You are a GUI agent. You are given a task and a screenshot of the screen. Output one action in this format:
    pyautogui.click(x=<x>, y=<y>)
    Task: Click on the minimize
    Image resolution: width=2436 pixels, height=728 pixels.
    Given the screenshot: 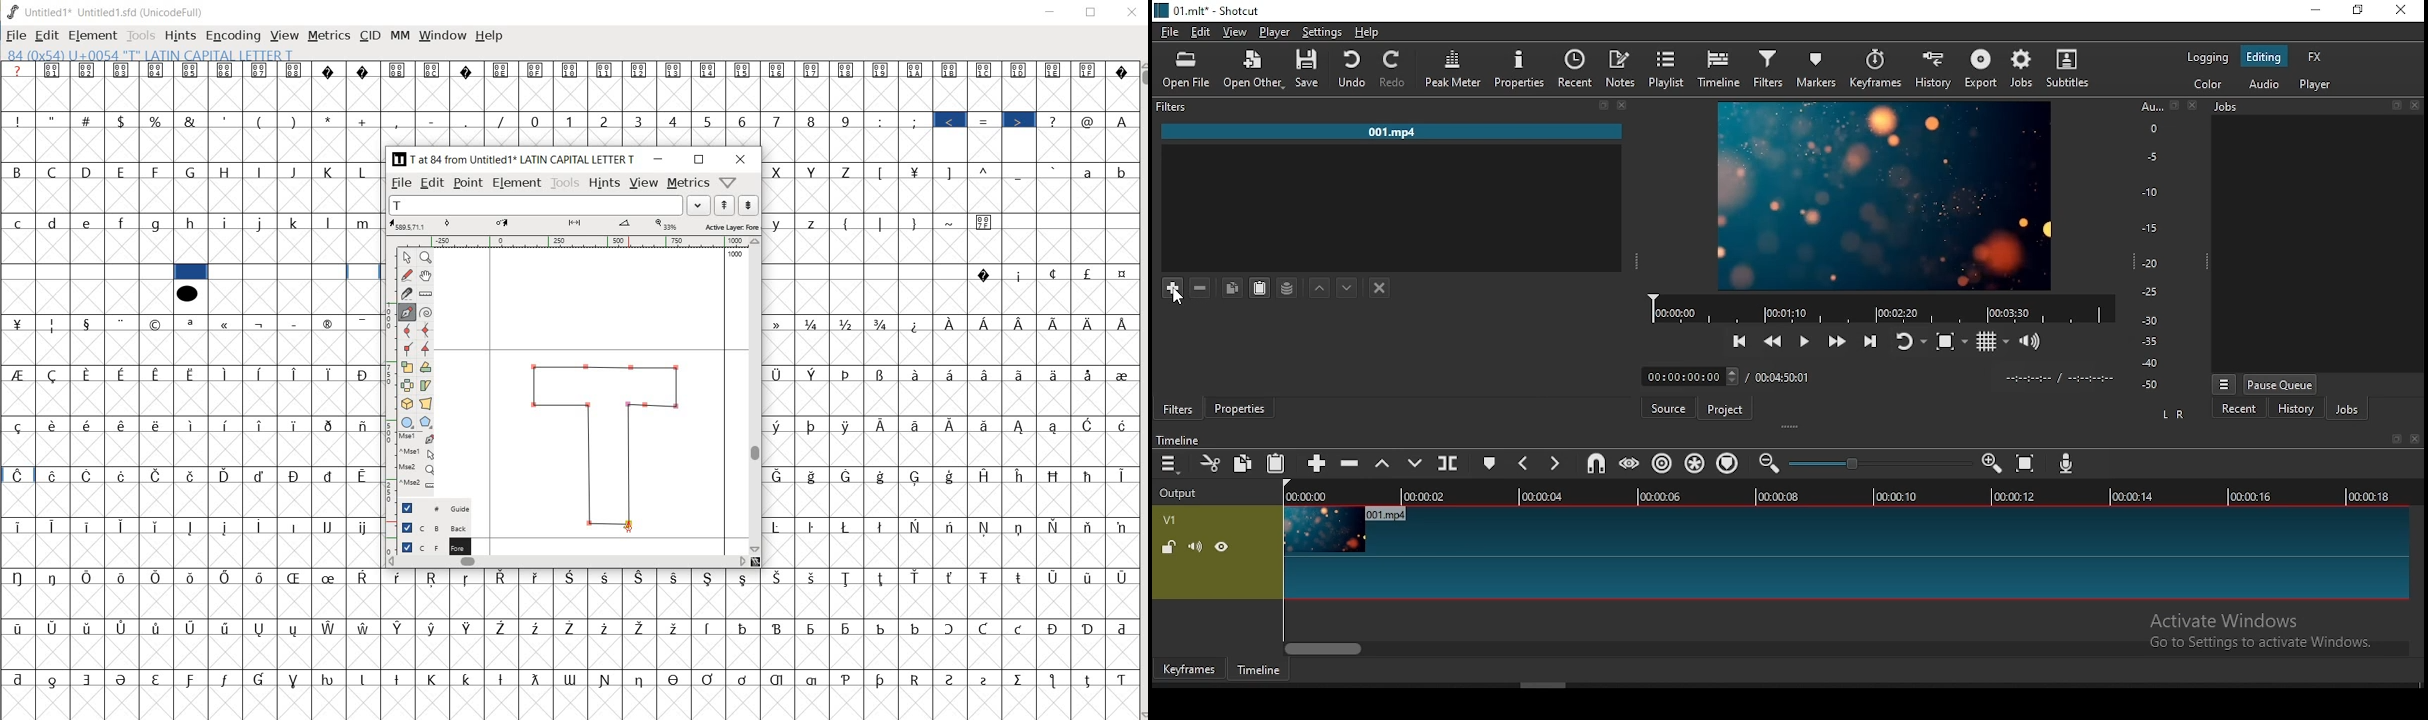 What is the action you would take?
    pyautogui.click(x=659, y=159)
    